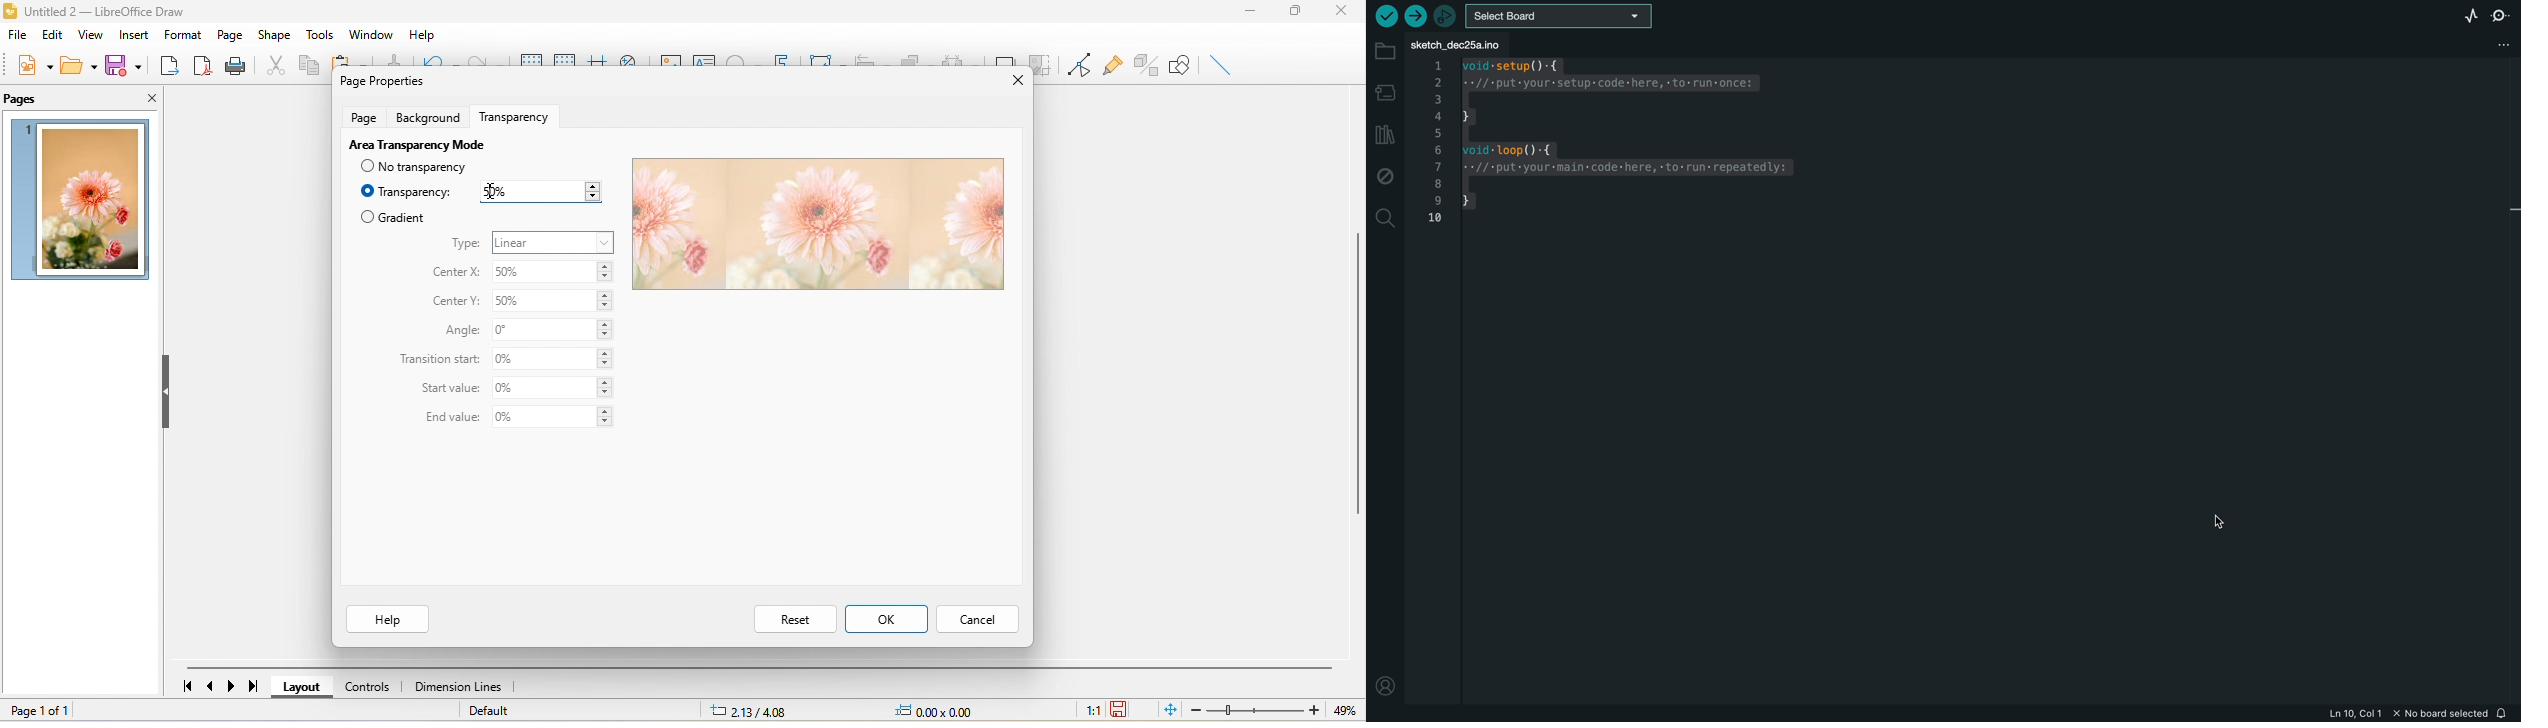 The width and height of the screenshot is (2548, 728). I want to click on center y, so click(458, 302).